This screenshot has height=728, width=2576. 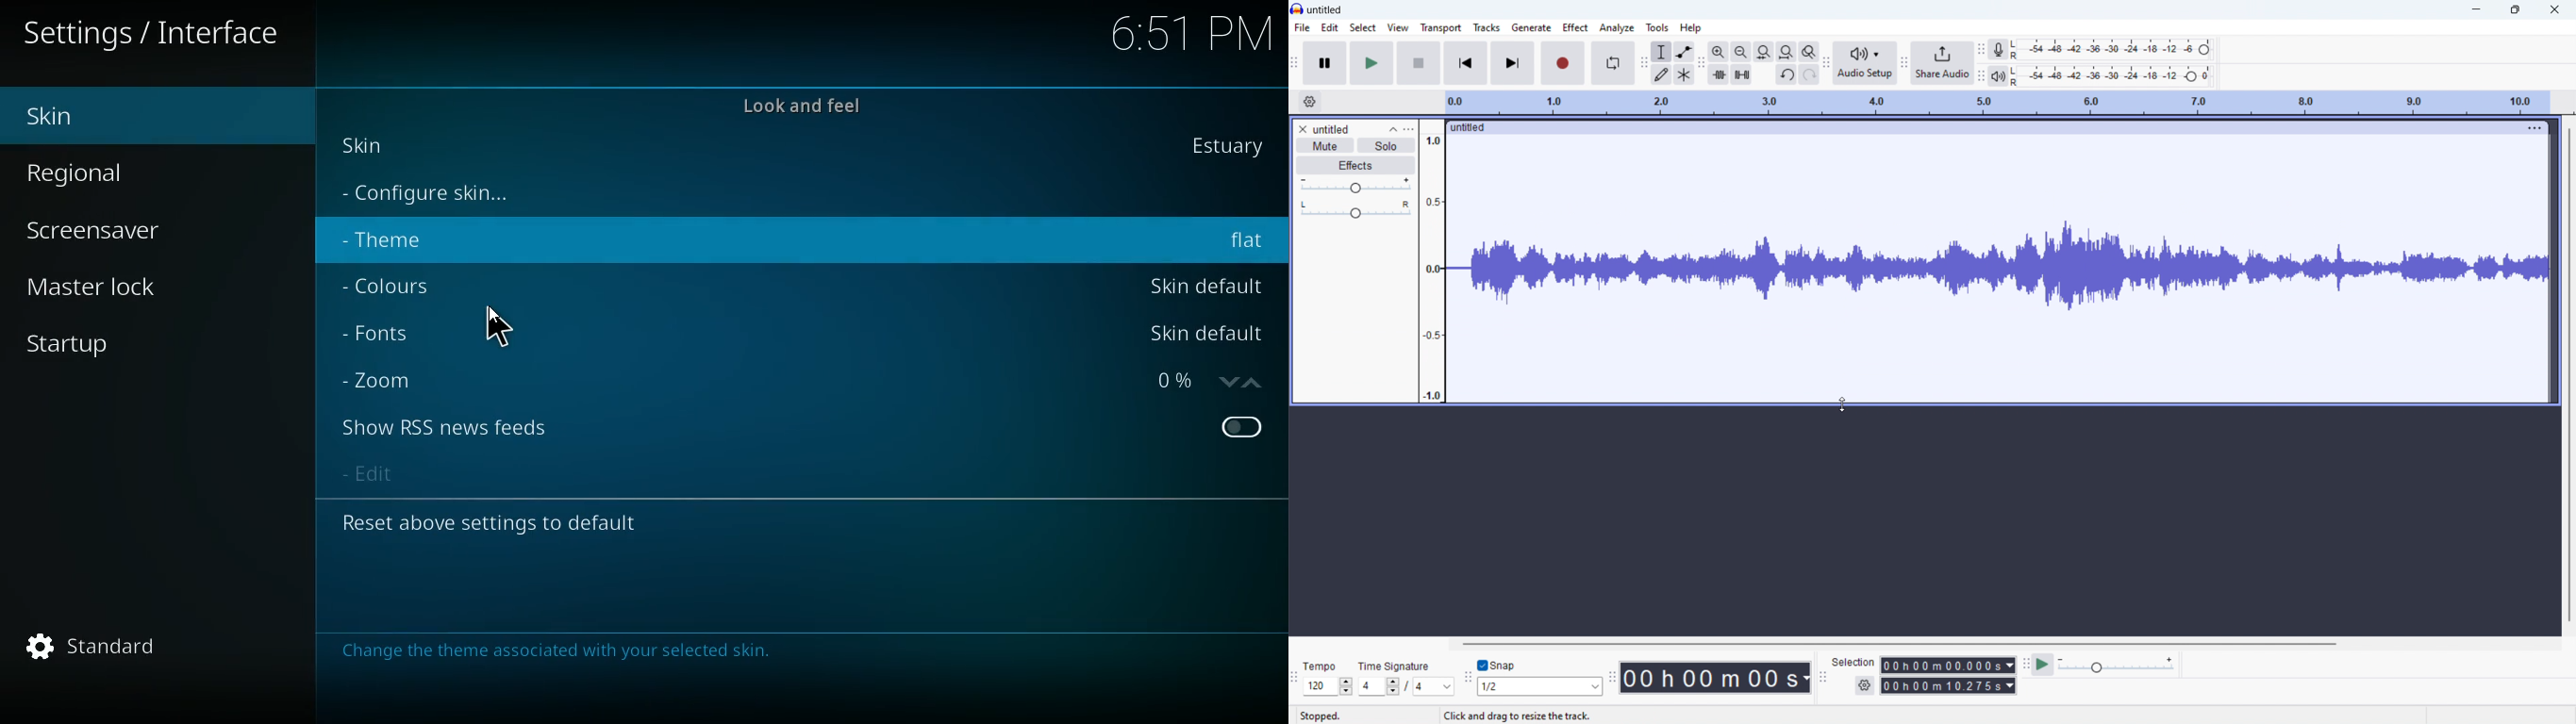 What do you see at coordinates (1865, 685) in the screenshot?
I see `selection settings` at bounding box center [1865, 685].